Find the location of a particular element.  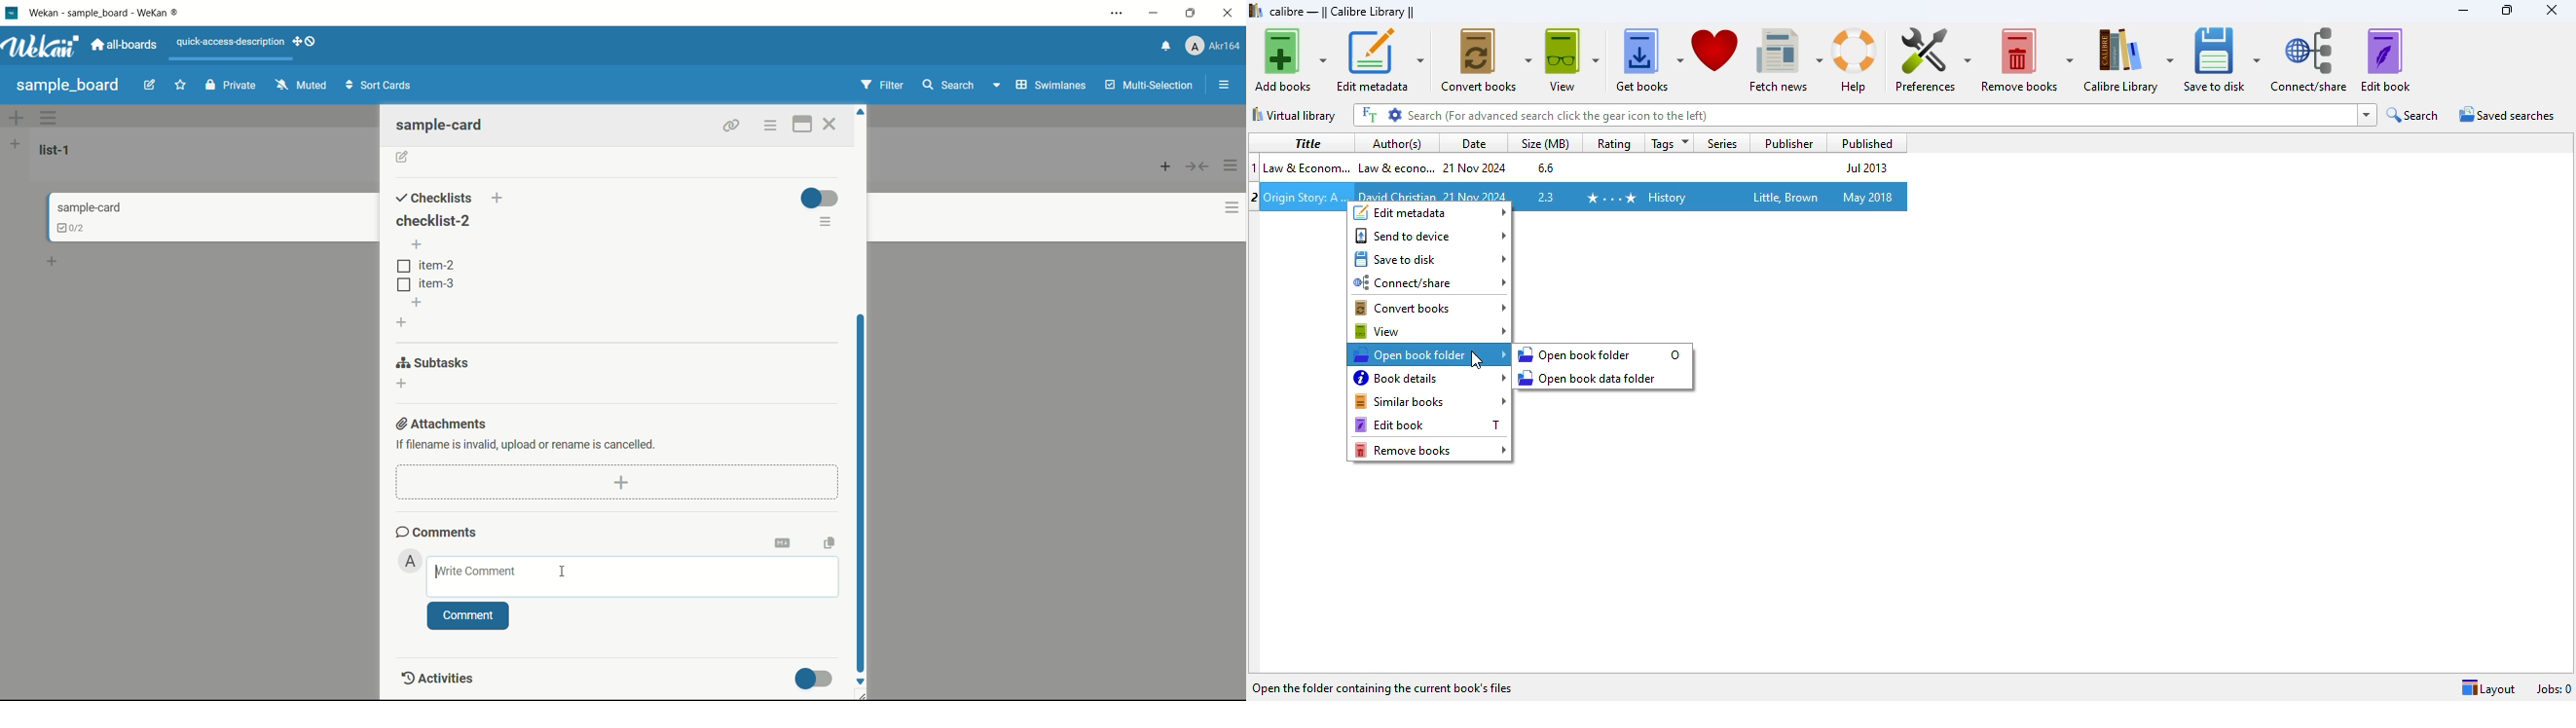

published is located at coordinates (1863, 143).